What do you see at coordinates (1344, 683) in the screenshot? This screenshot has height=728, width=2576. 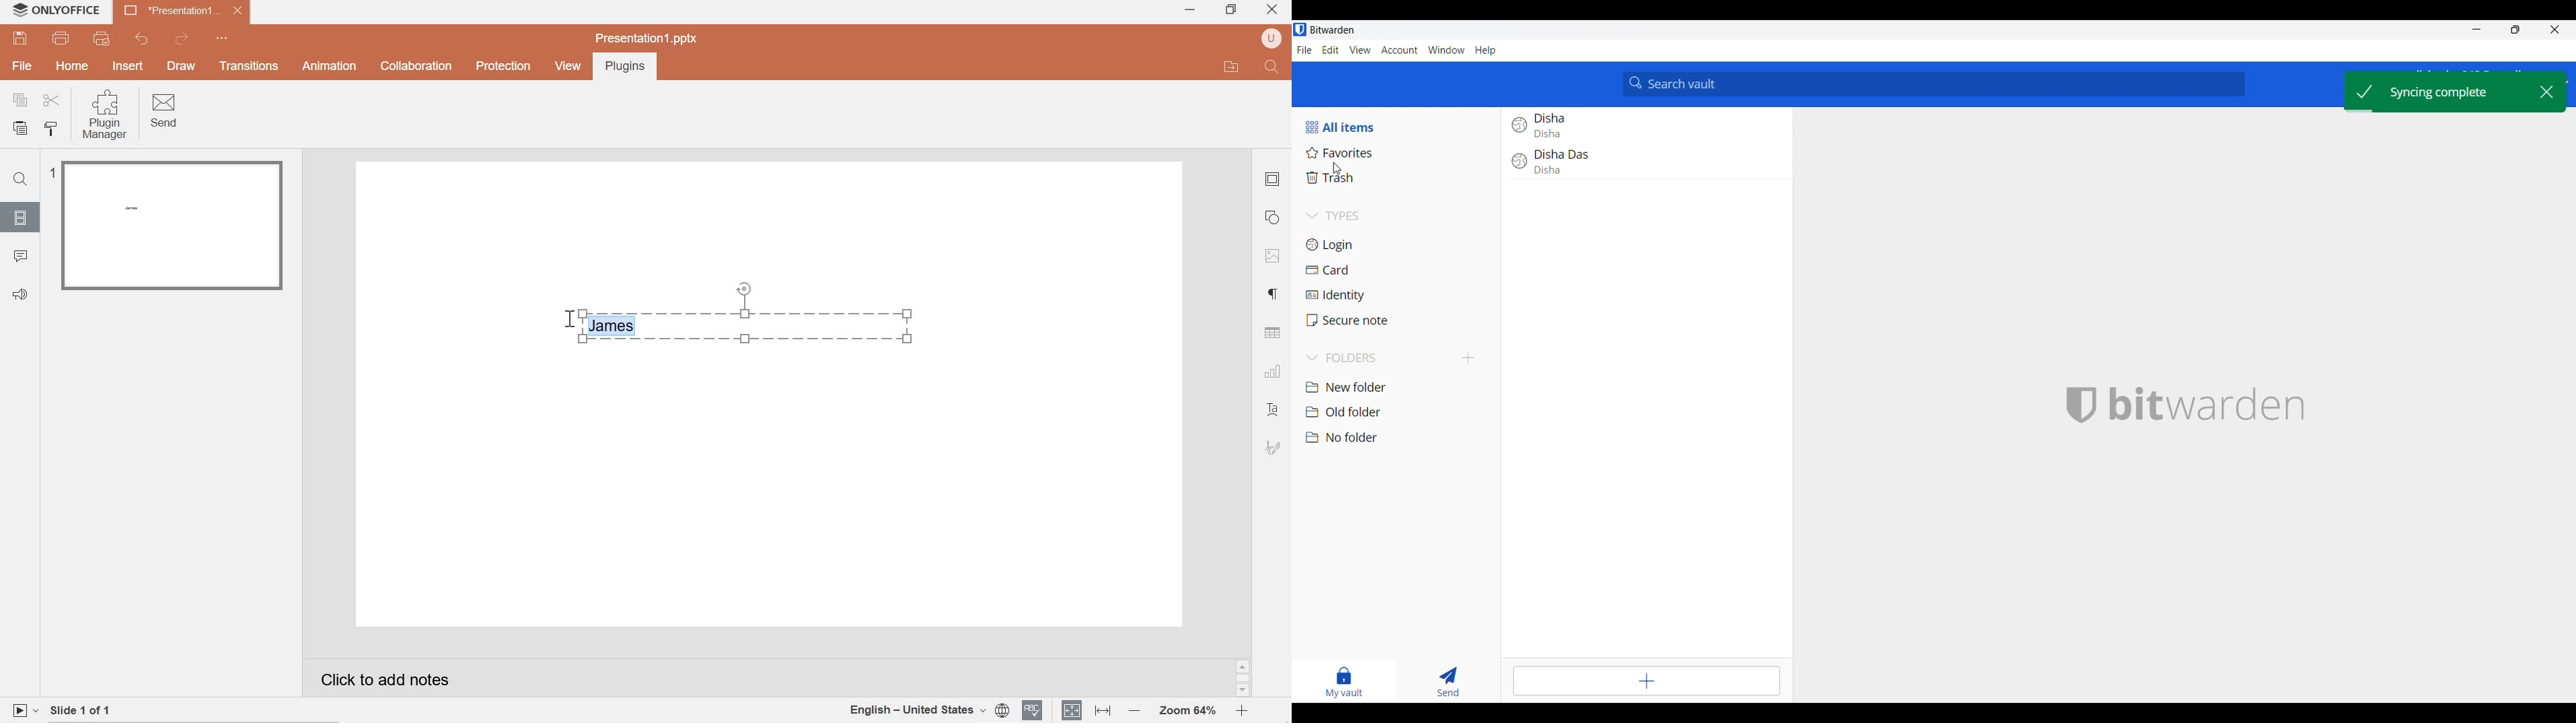 I see `My vault` at bounding box center [1344, 683].